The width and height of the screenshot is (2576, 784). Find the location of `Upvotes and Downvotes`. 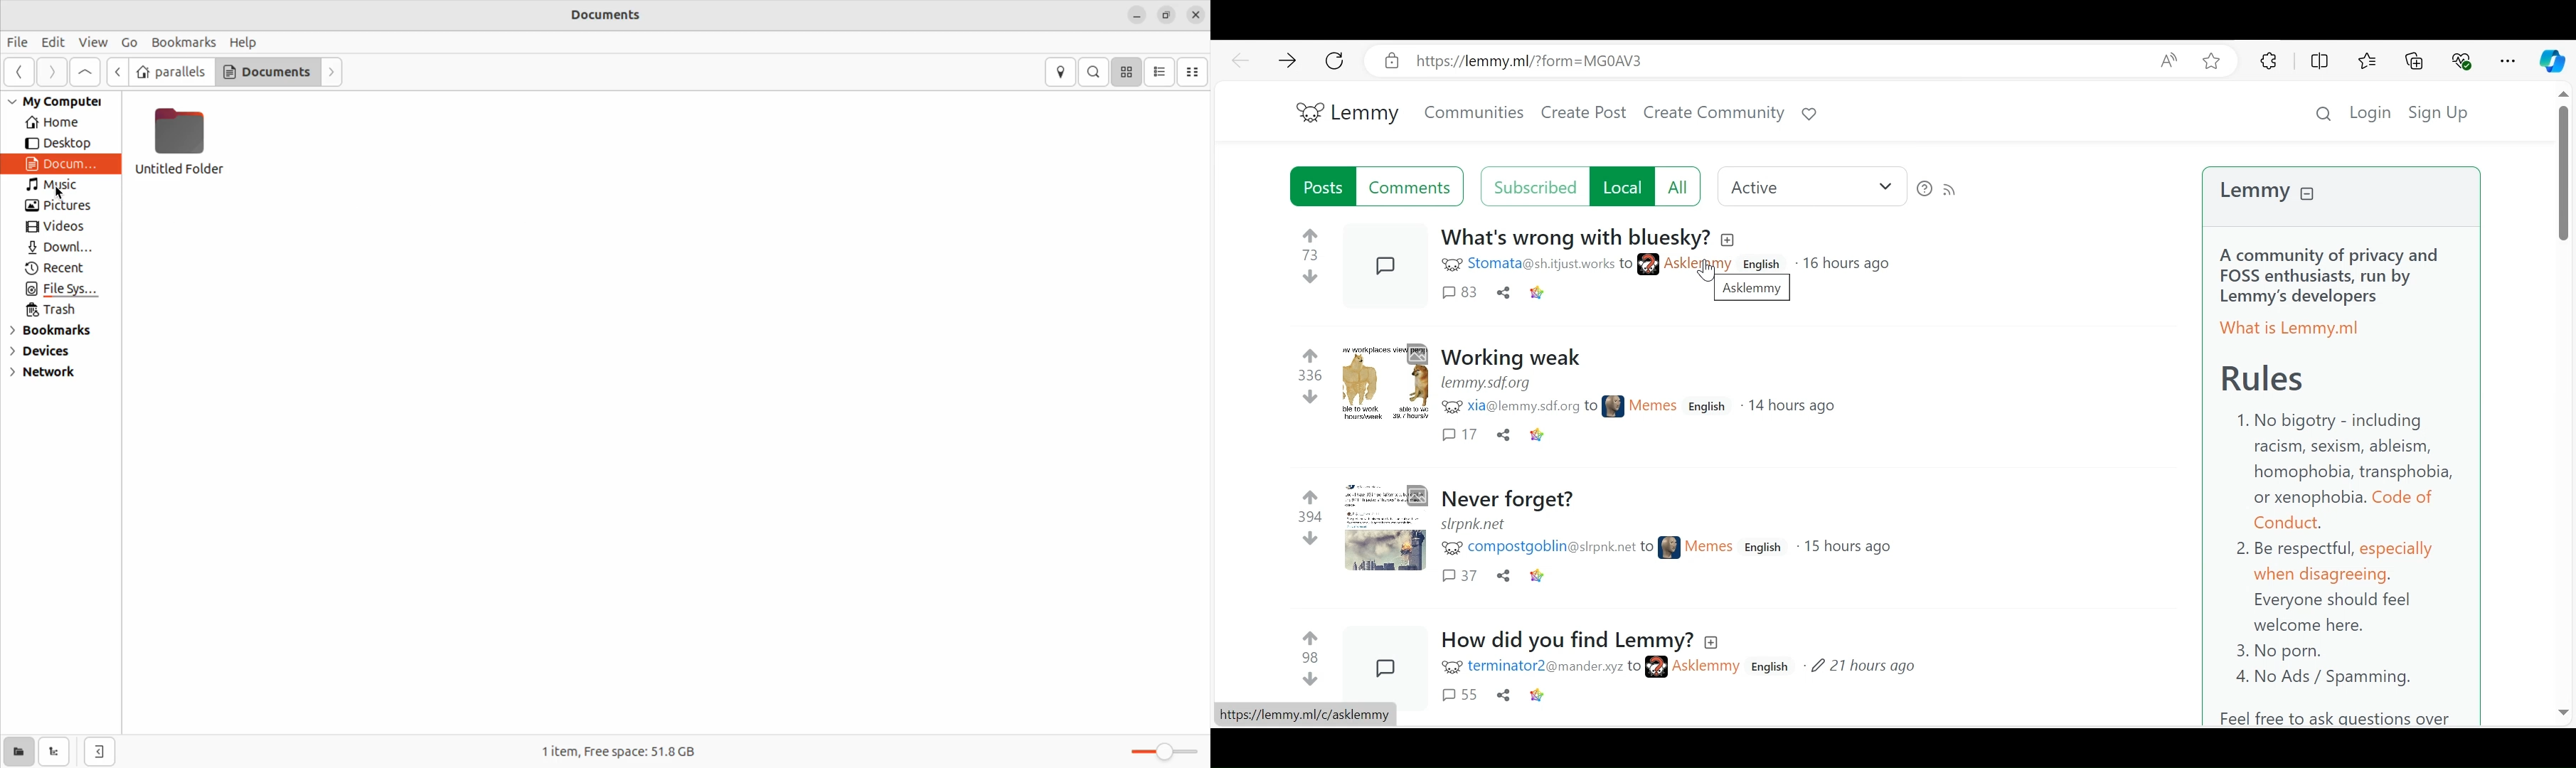

Upvotes and Downvotes is located at coordinates (1311, 658).